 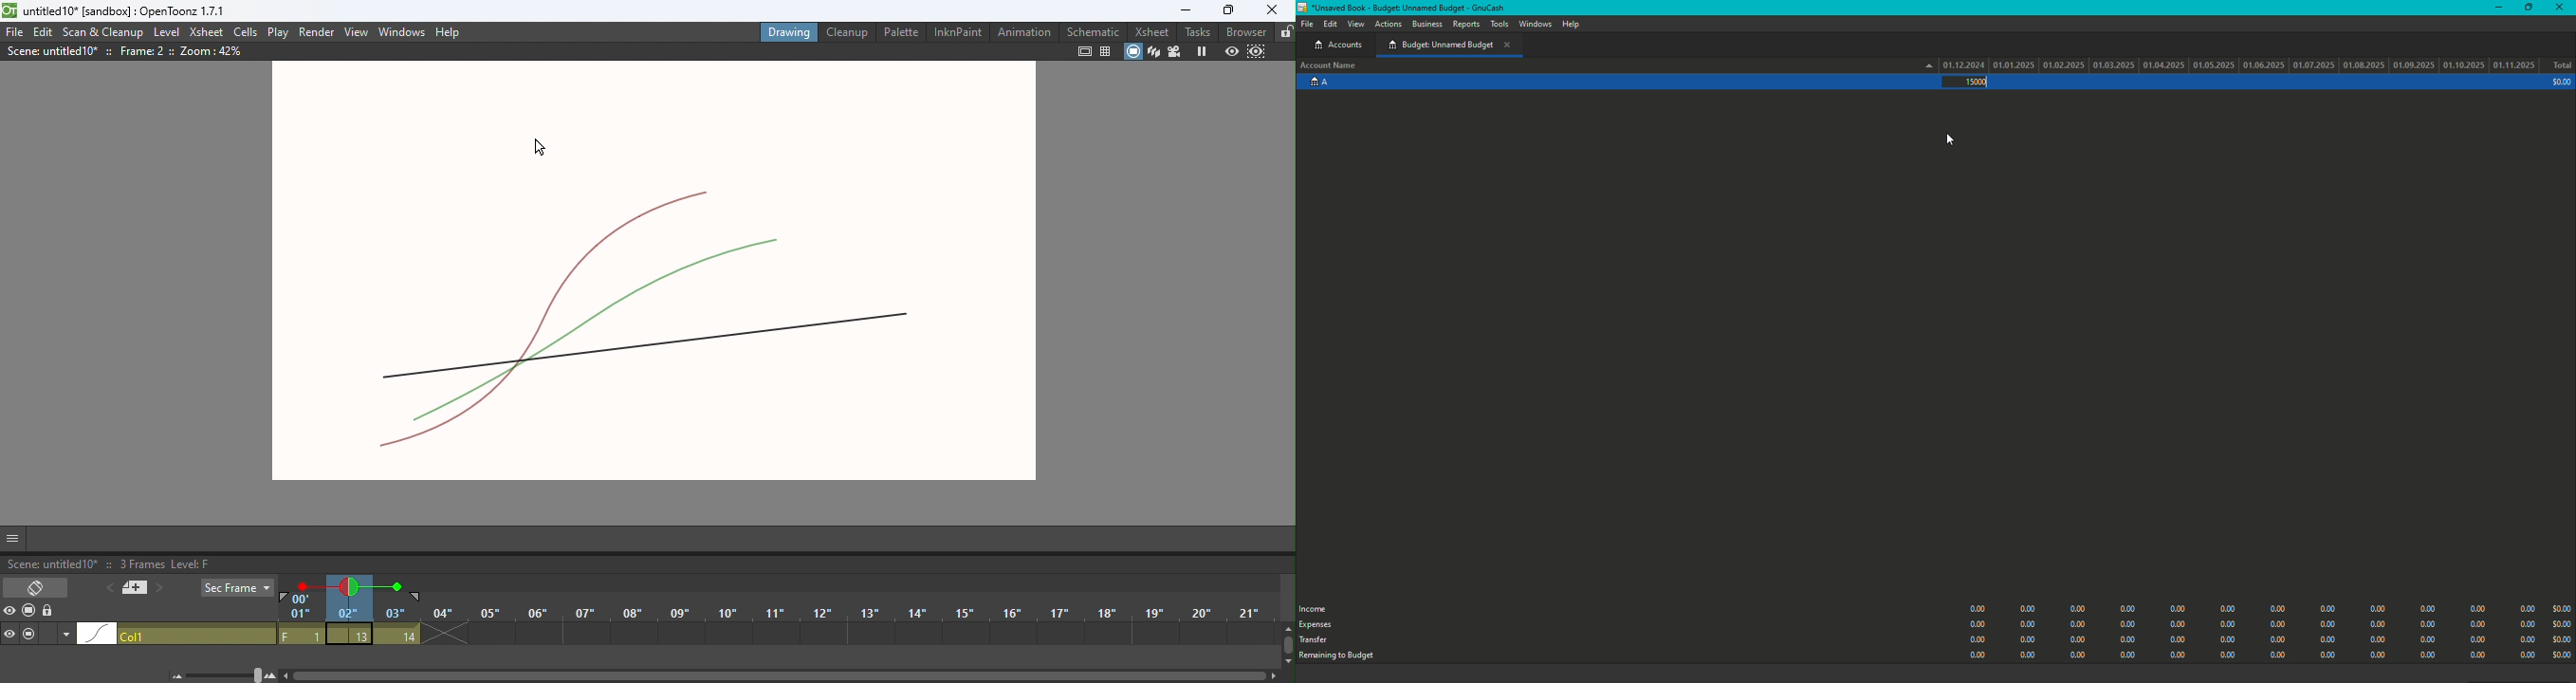 I want to click on Close, so click(x=2561, y=7).